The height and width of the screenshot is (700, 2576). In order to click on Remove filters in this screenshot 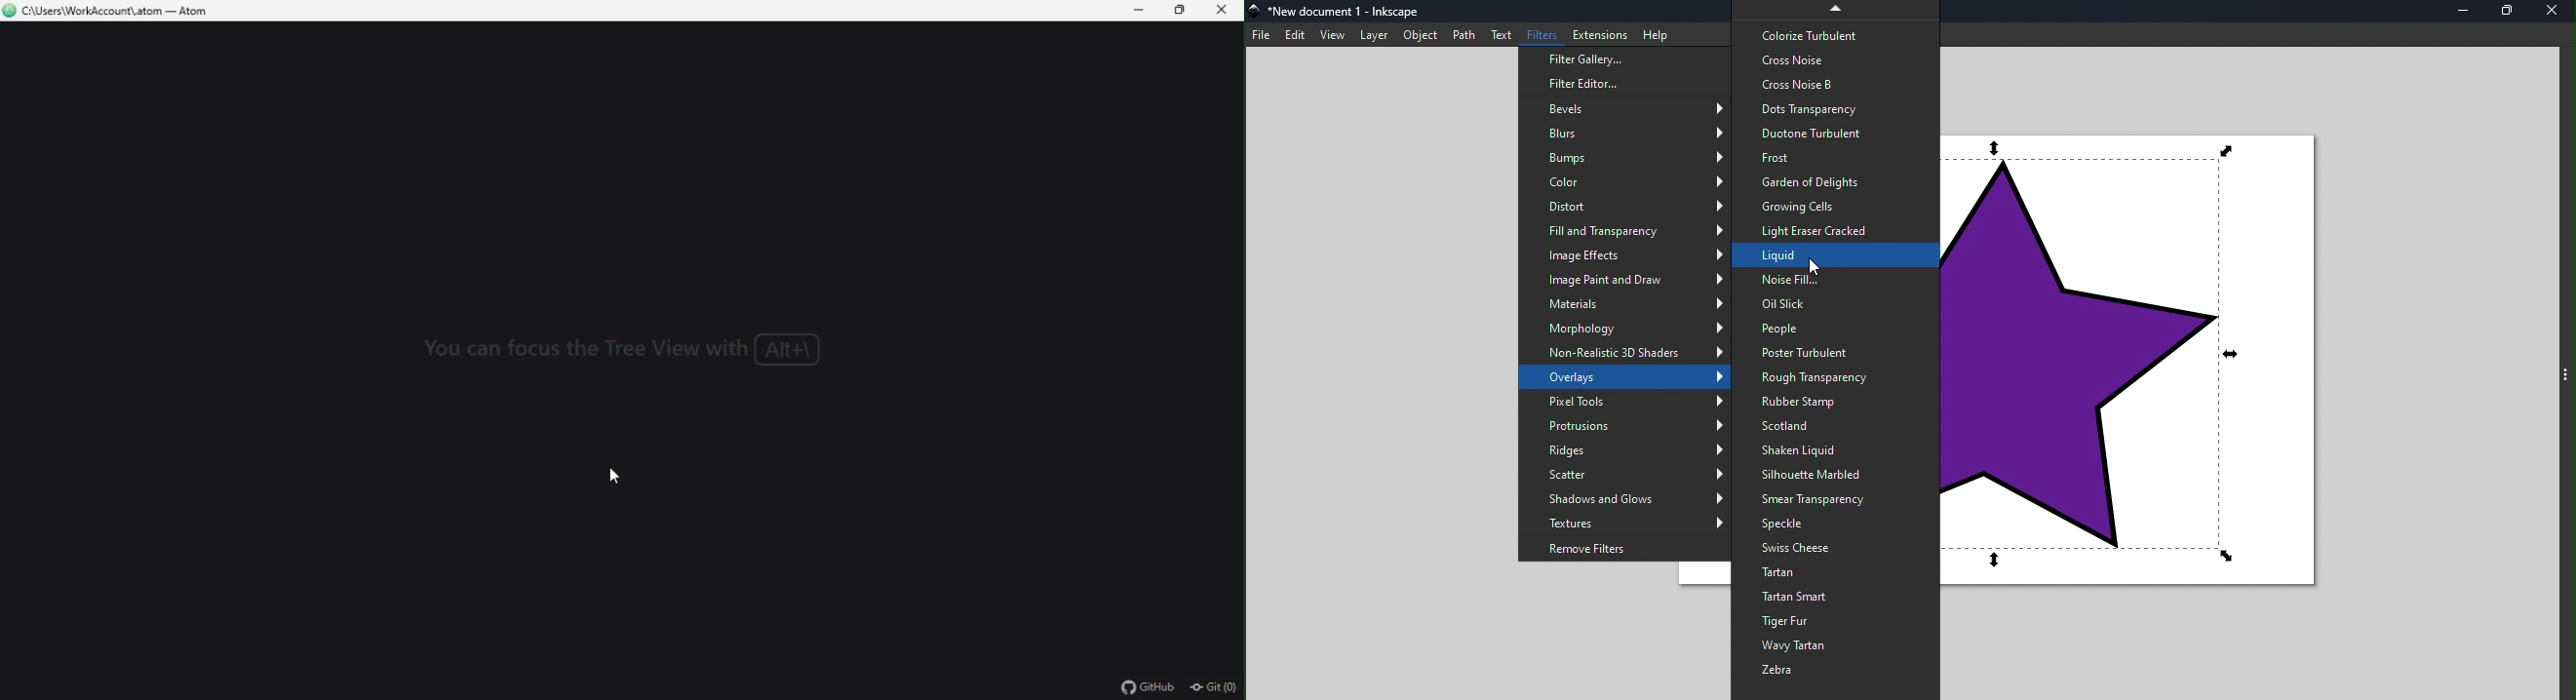, I will do `click(1627, 547)`.